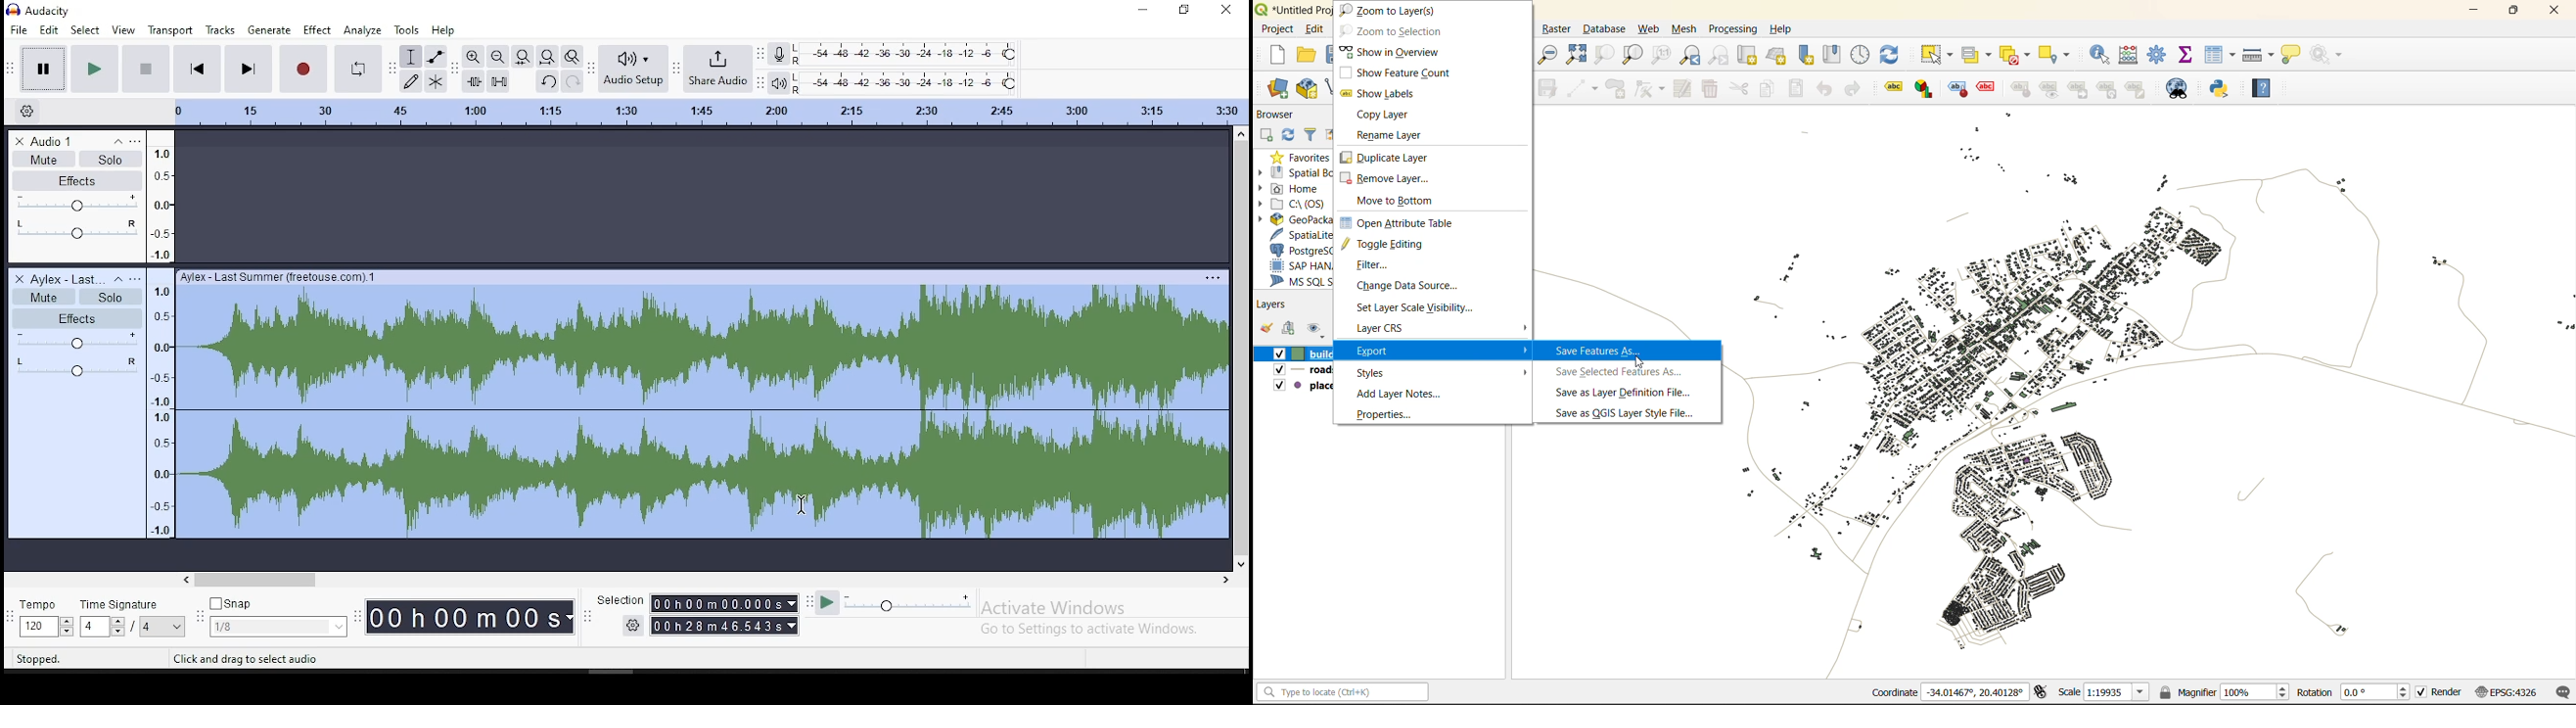  What do you see at coordinates (470, 619) in the screenshot?
I see `00h00M00s` at bounding box center [470, 619].